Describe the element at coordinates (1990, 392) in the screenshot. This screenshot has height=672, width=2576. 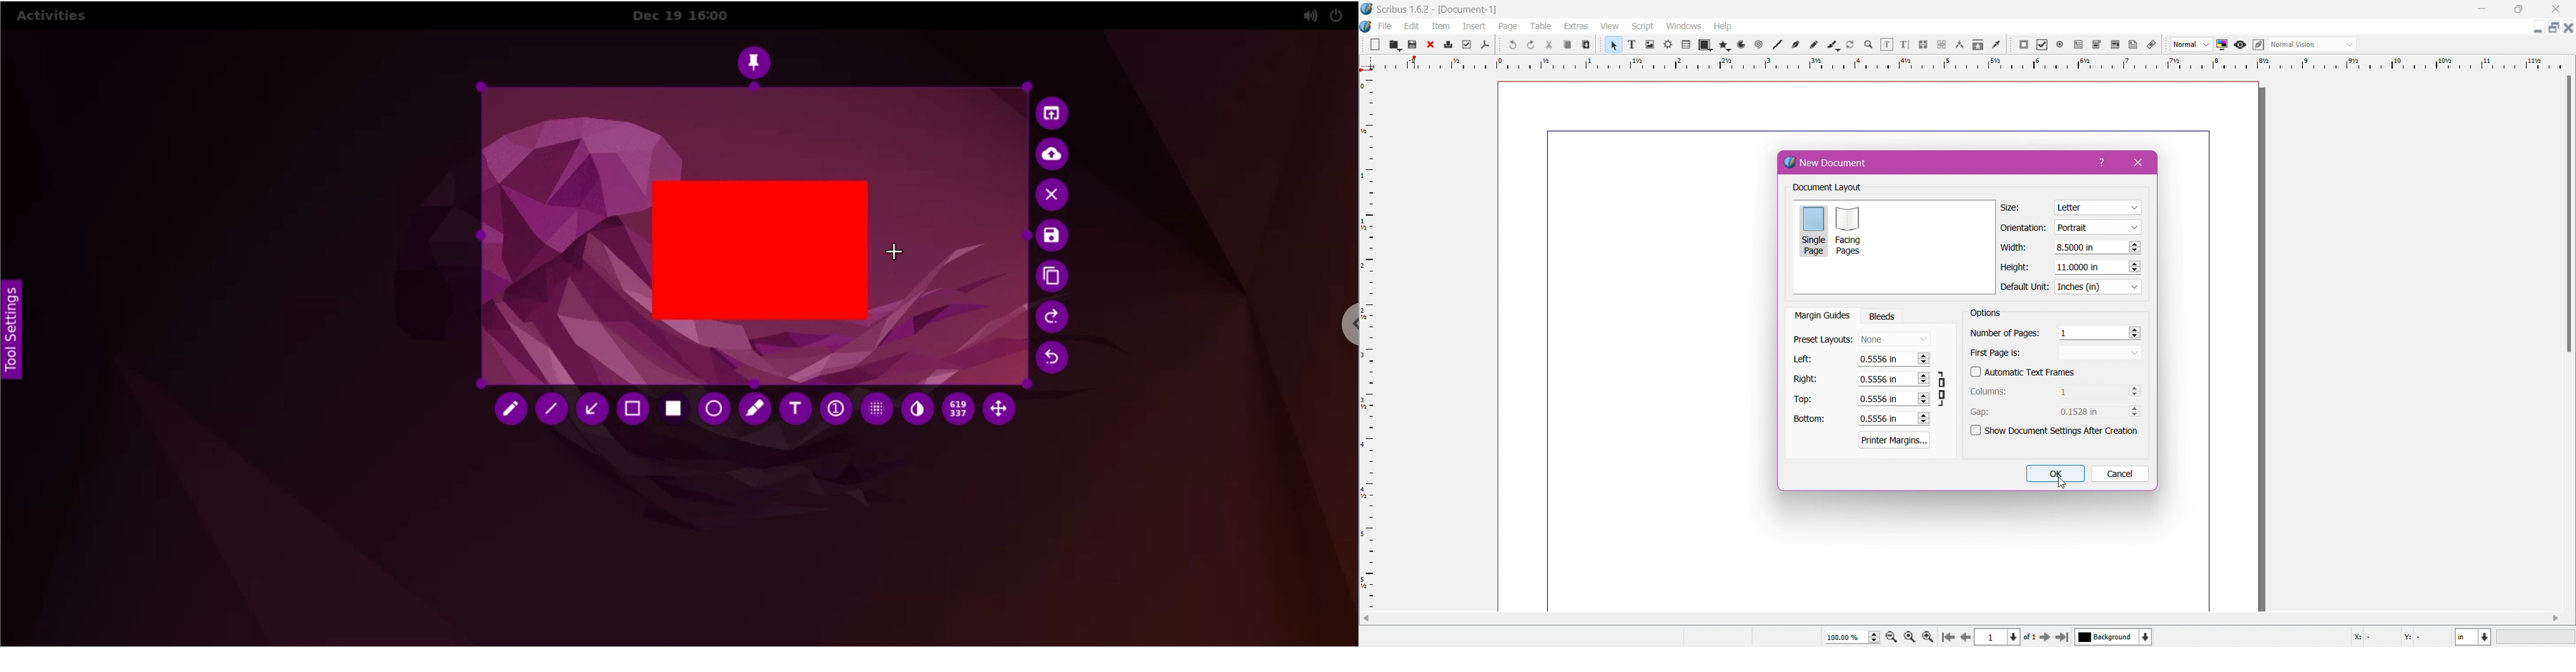
I see `columns` at that location.